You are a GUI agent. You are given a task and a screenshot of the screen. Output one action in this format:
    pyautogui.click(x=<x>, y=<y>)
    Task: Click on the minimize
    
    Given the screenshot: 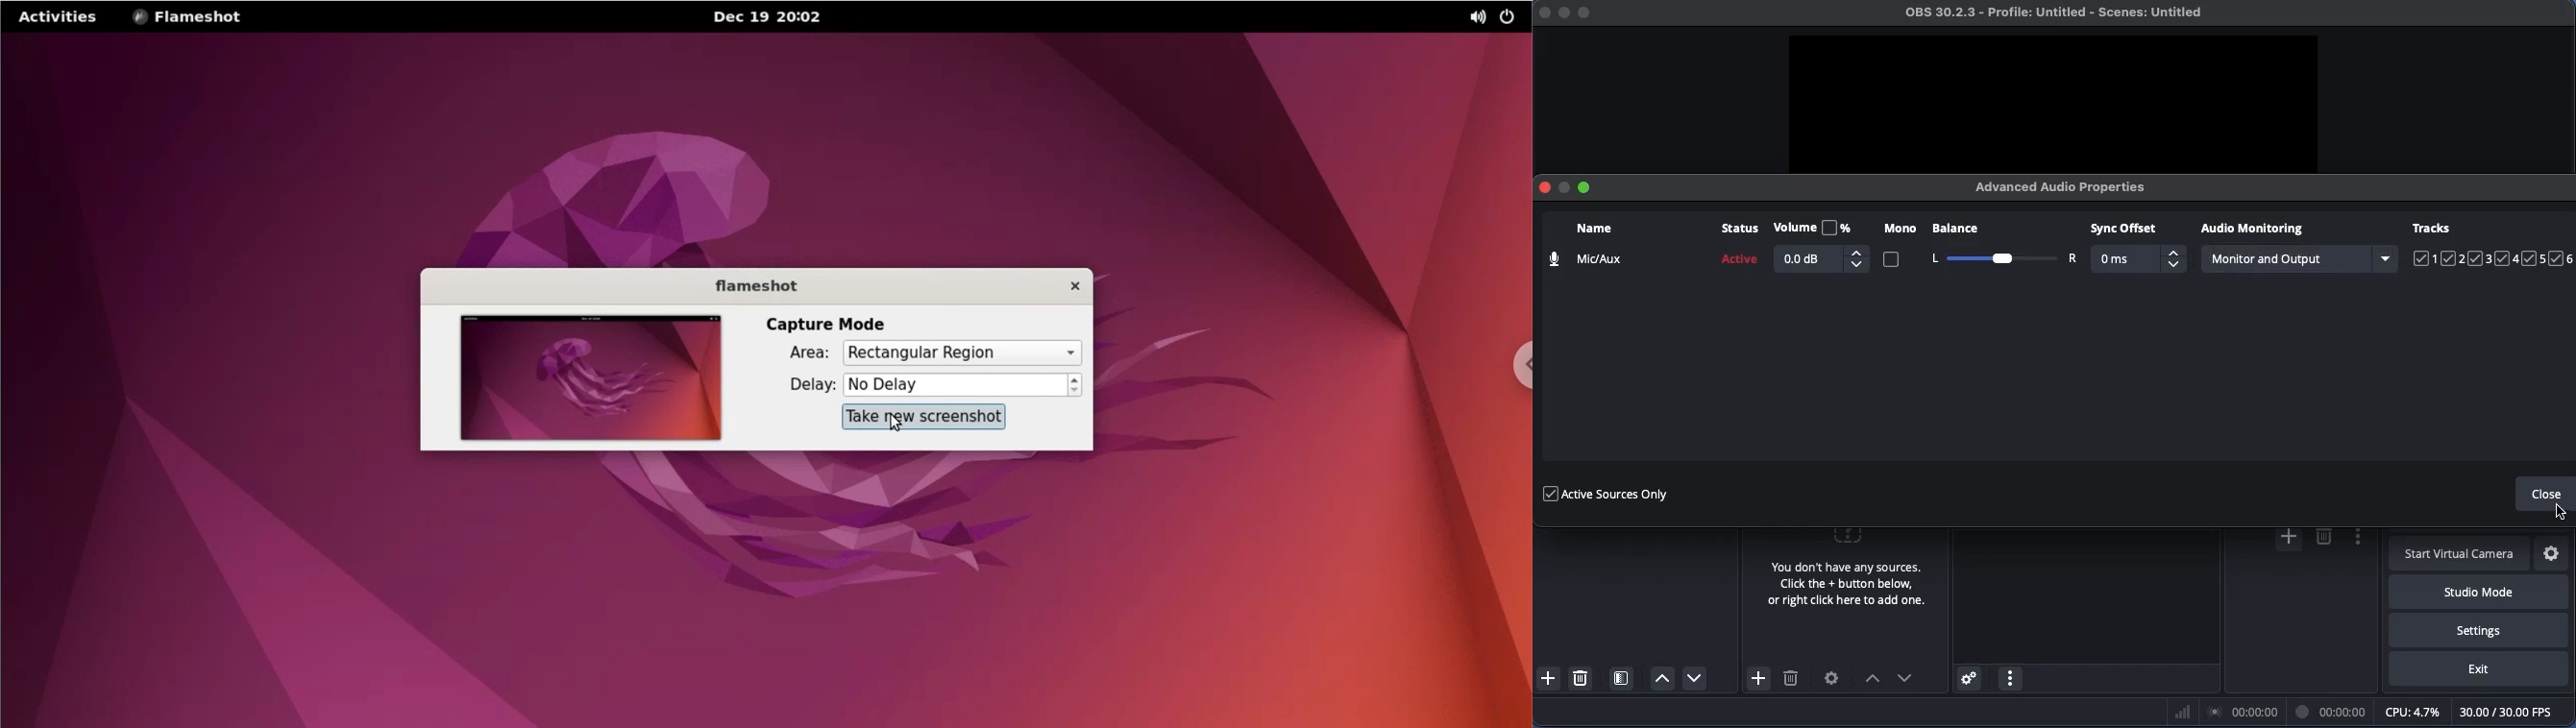 What is the action you would take?
    pyautogui.click(x=1561, y=15)
    